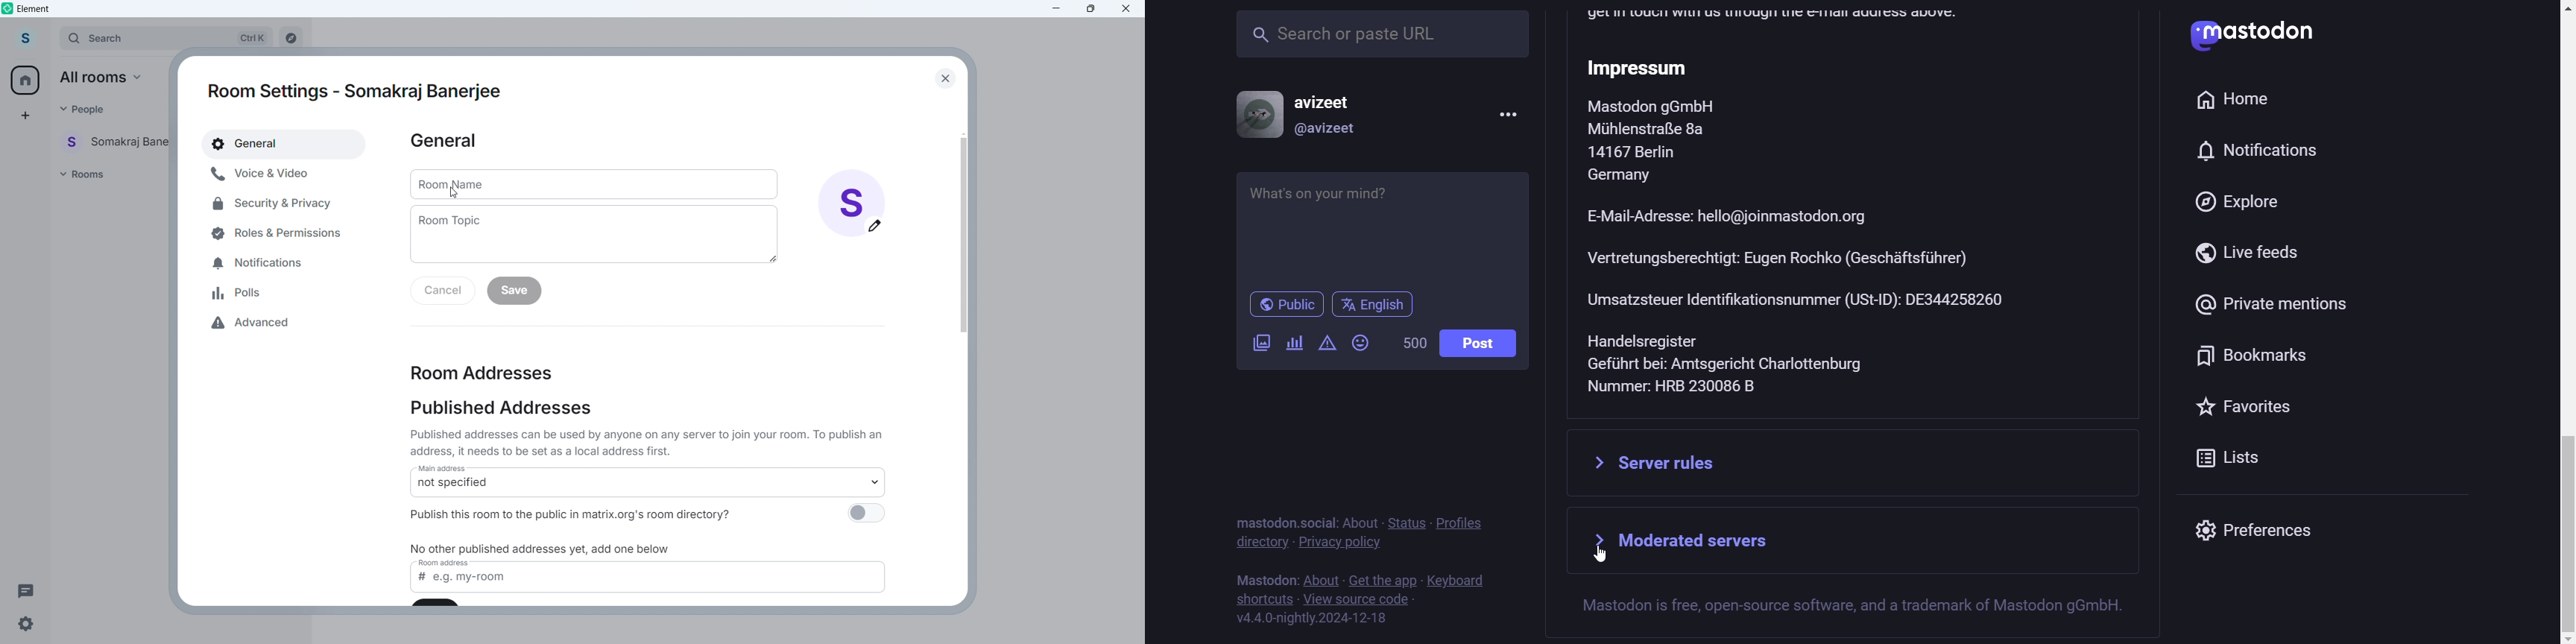  I want to click on Close , so click(944, 78).